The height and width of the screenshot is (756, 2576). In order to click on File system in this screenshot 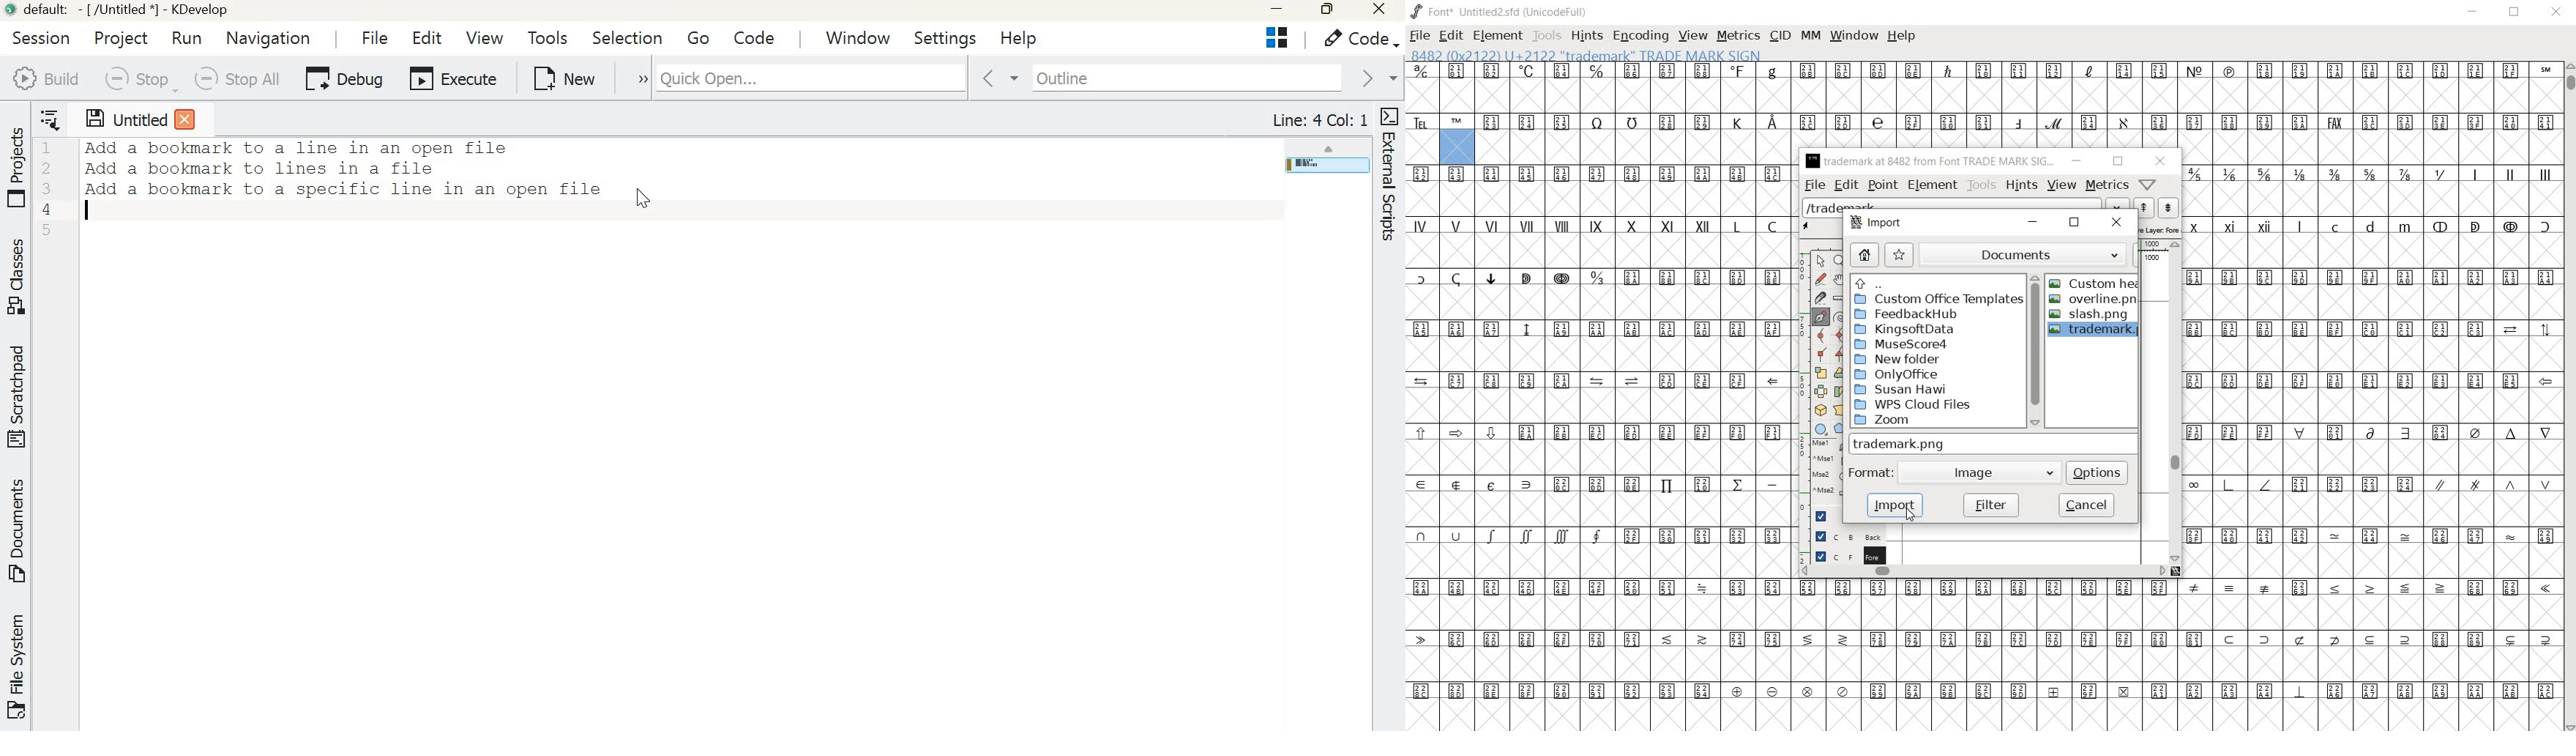, I will do `click(20, 665)`.